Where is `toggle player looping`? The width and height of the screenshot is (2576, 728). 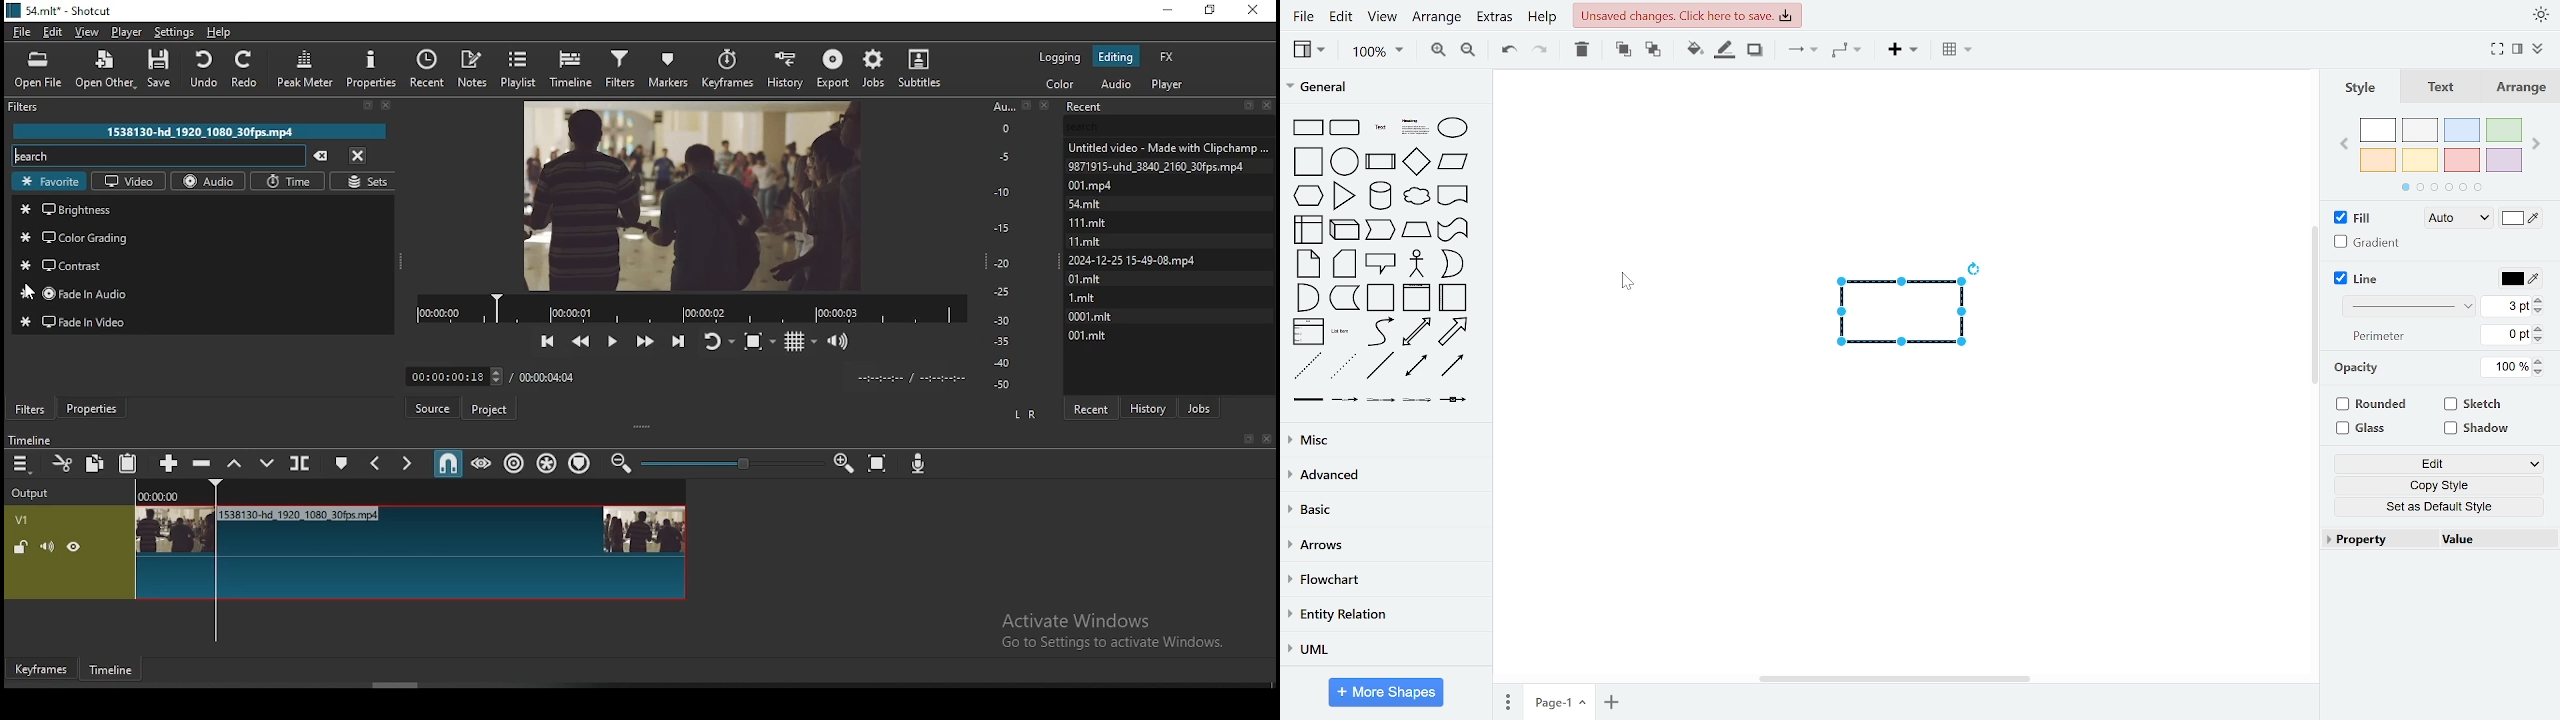
toggle player looping is located at coordinates (717, 339).